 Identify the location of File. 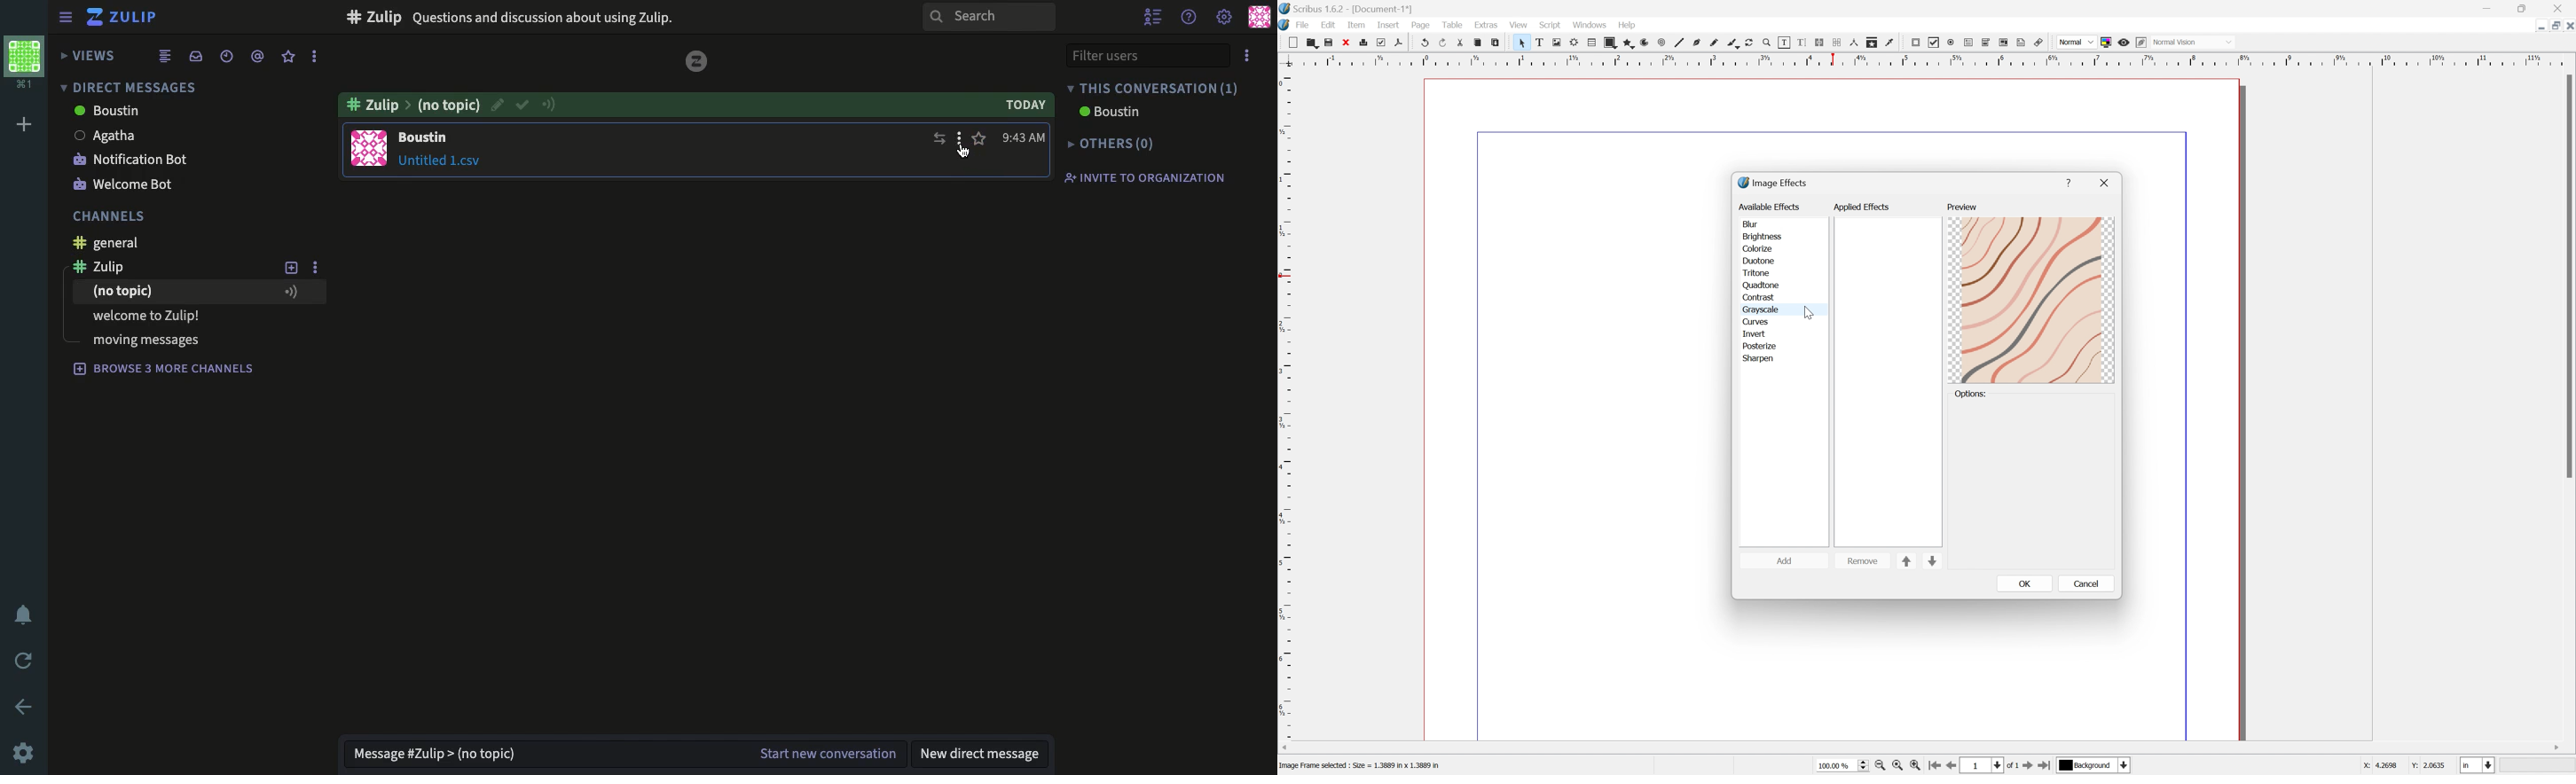
(1304, 24).